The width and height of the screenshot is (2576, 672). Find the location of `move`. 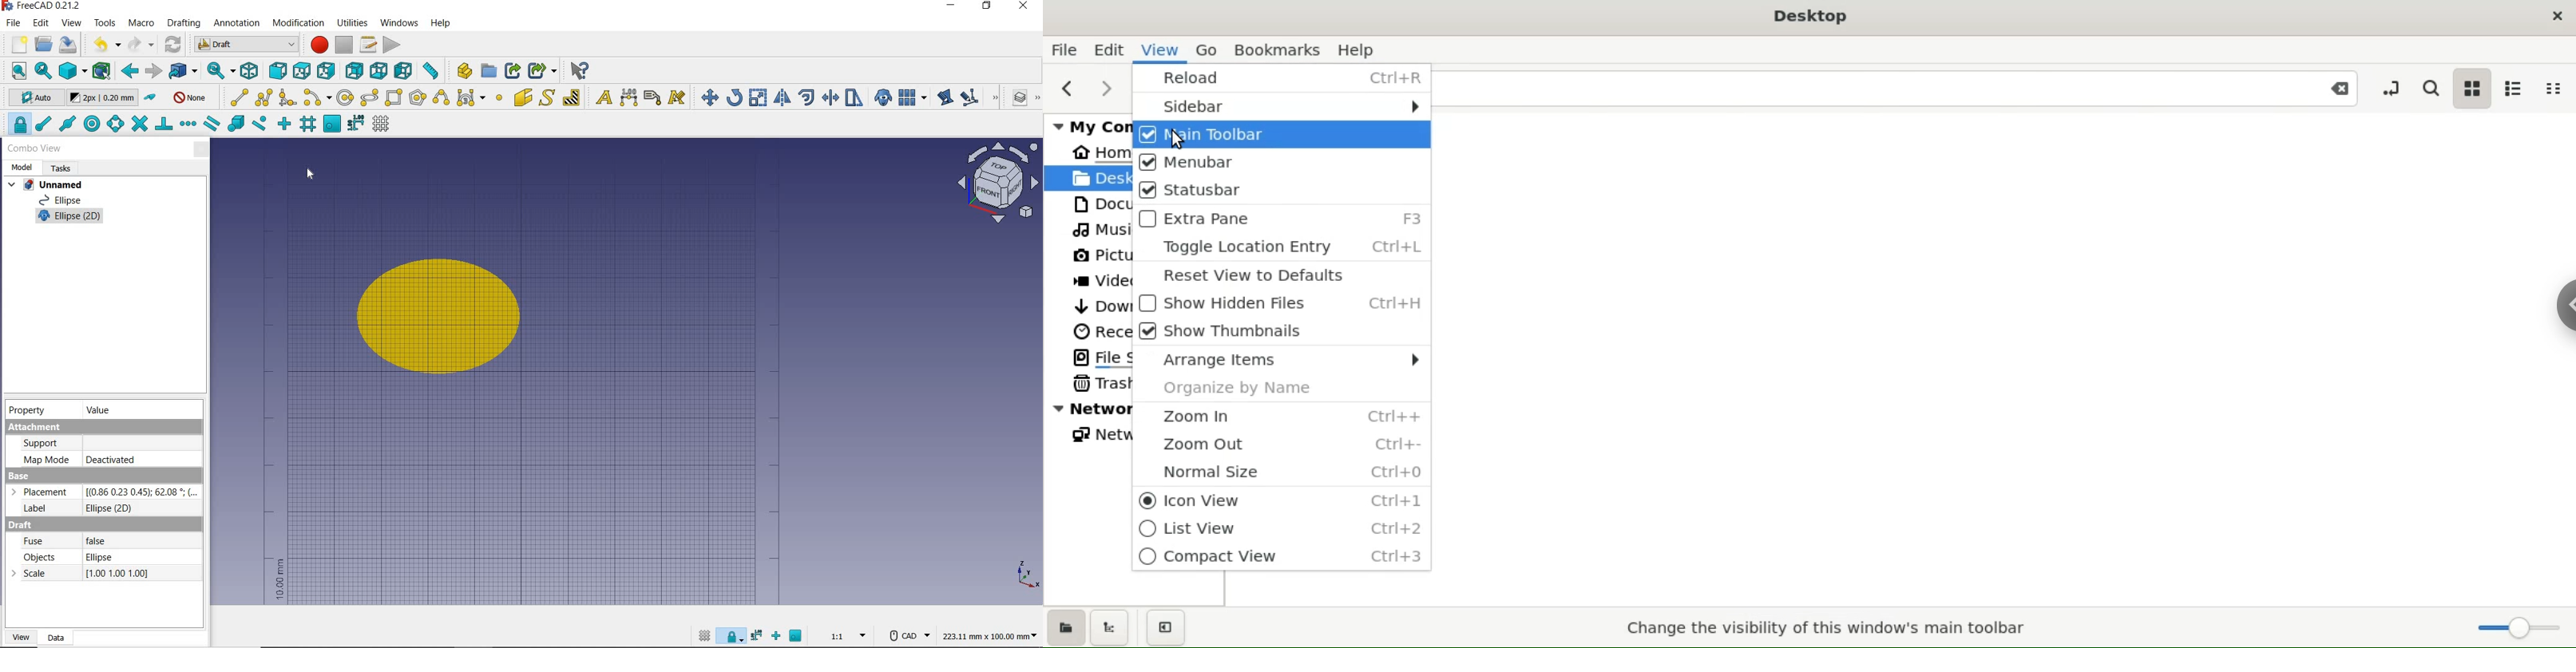

move is located at coordinates (707, 96).